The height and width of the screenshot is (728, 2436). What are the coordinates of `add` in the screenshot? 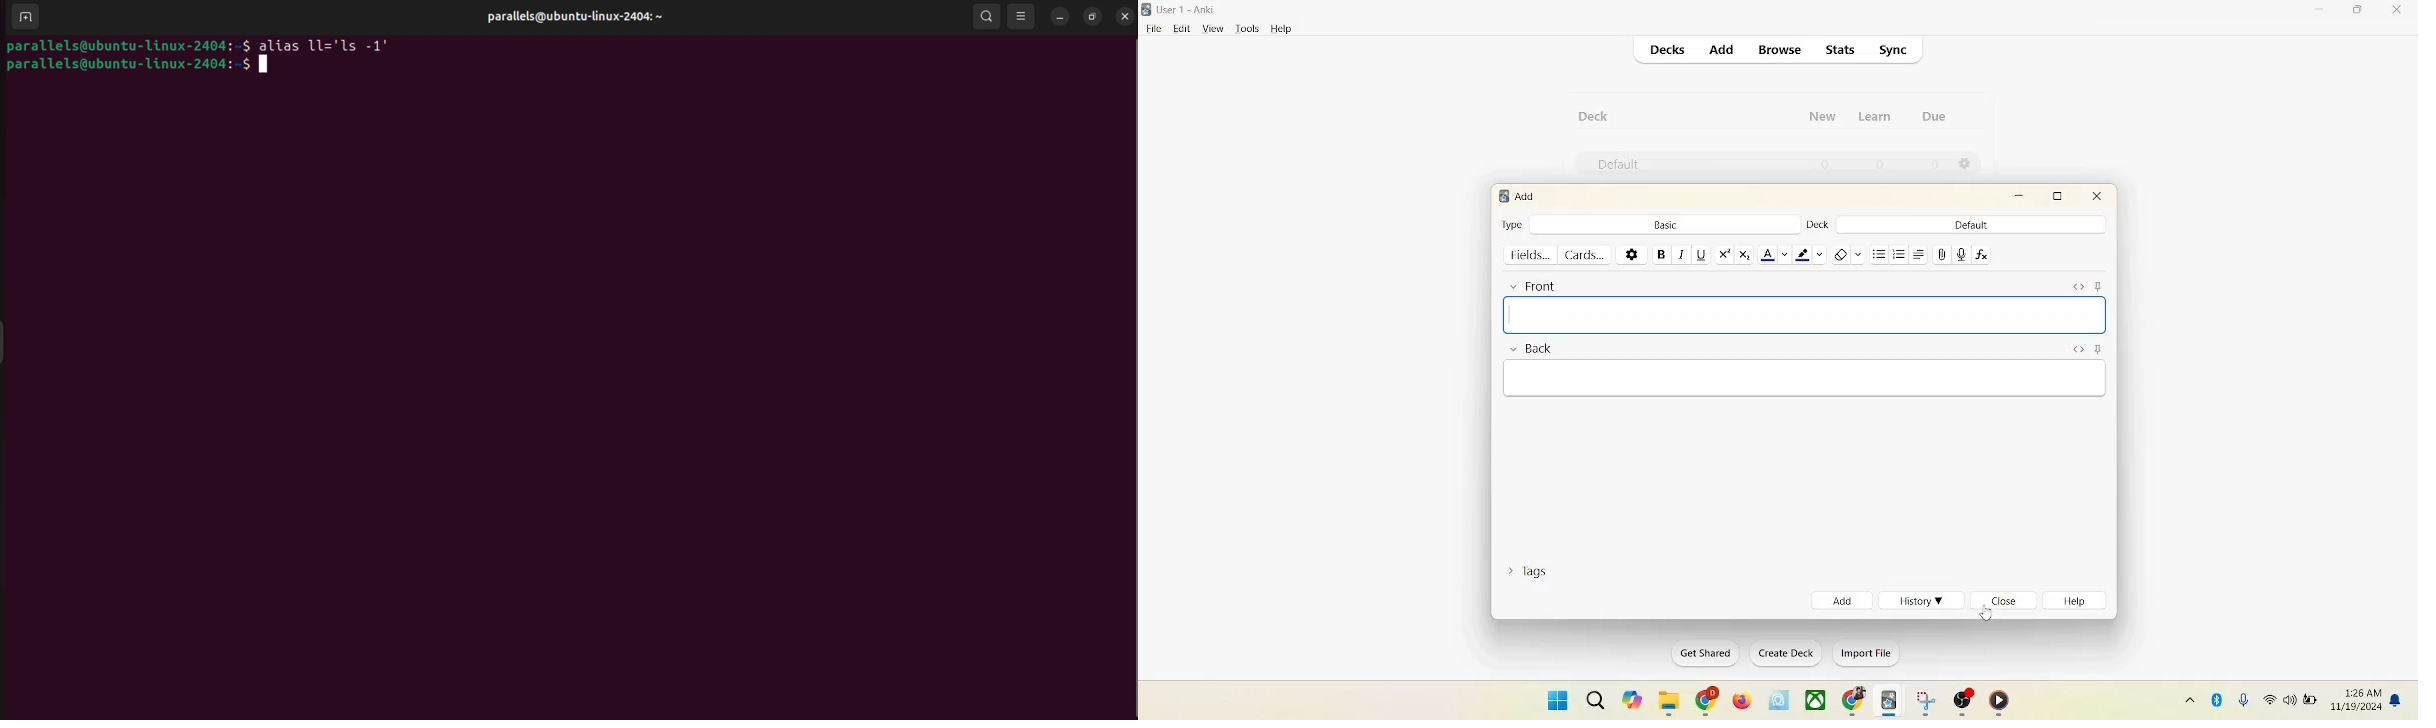 It's located at (1527, 196).